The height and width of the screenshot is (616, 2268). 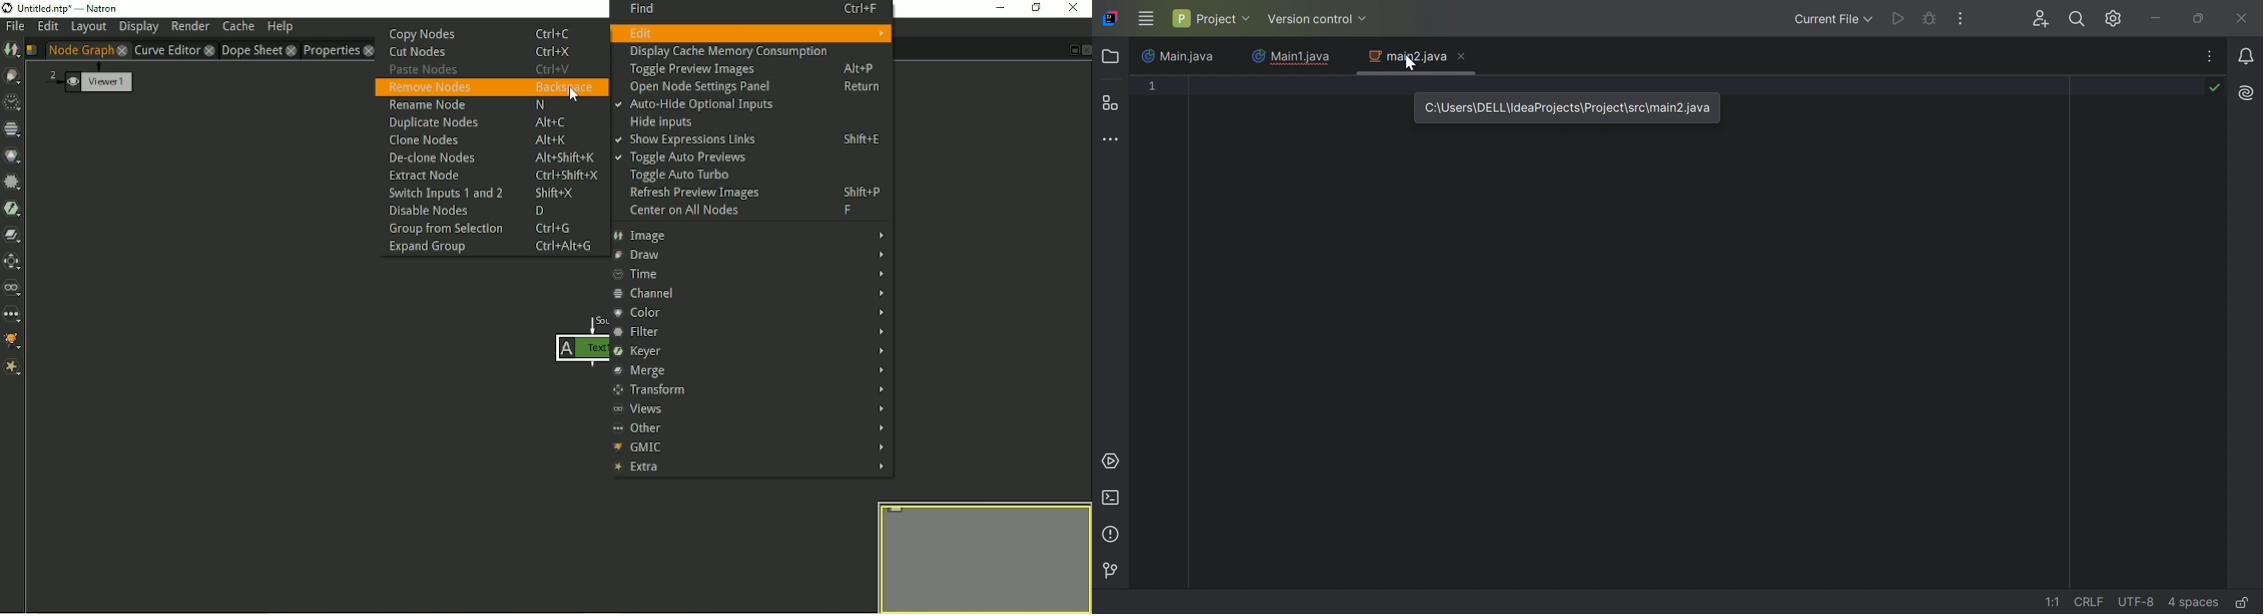 I want to click on Copy Nodes, so click(x=480, y=32).